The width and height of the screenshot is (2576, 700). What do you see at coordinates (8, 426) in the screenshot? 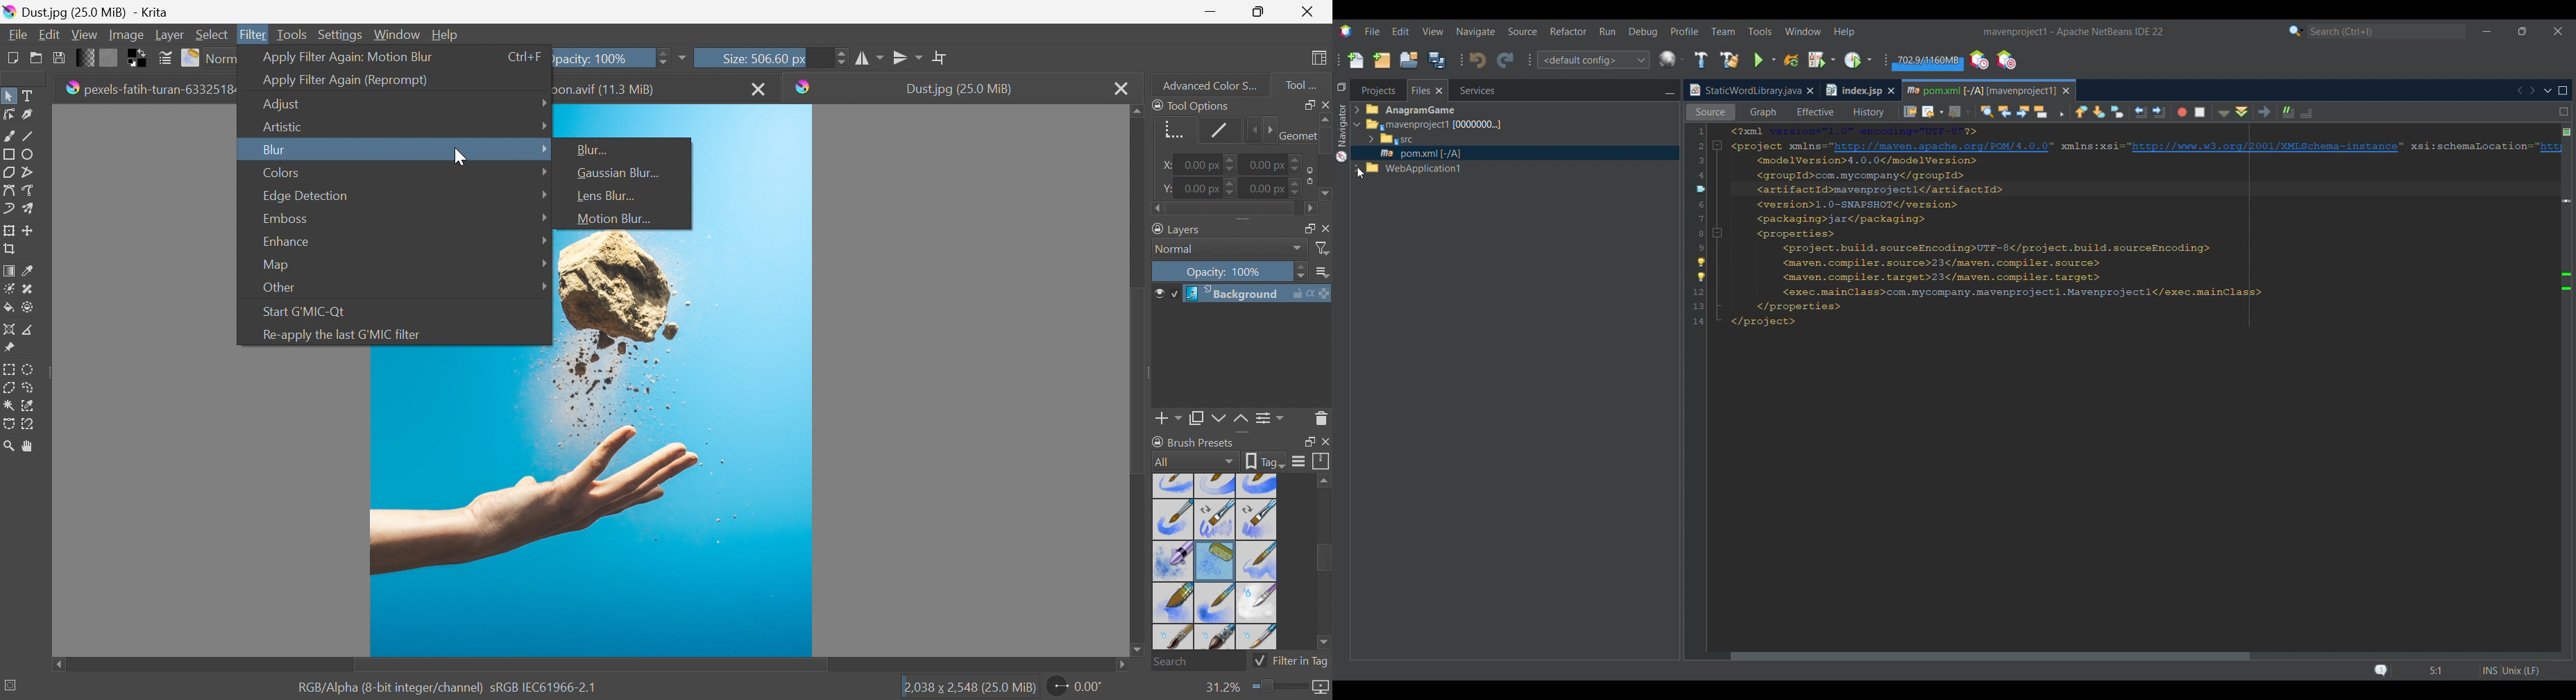
I see `selection tool` at bounding box center [8, 426].